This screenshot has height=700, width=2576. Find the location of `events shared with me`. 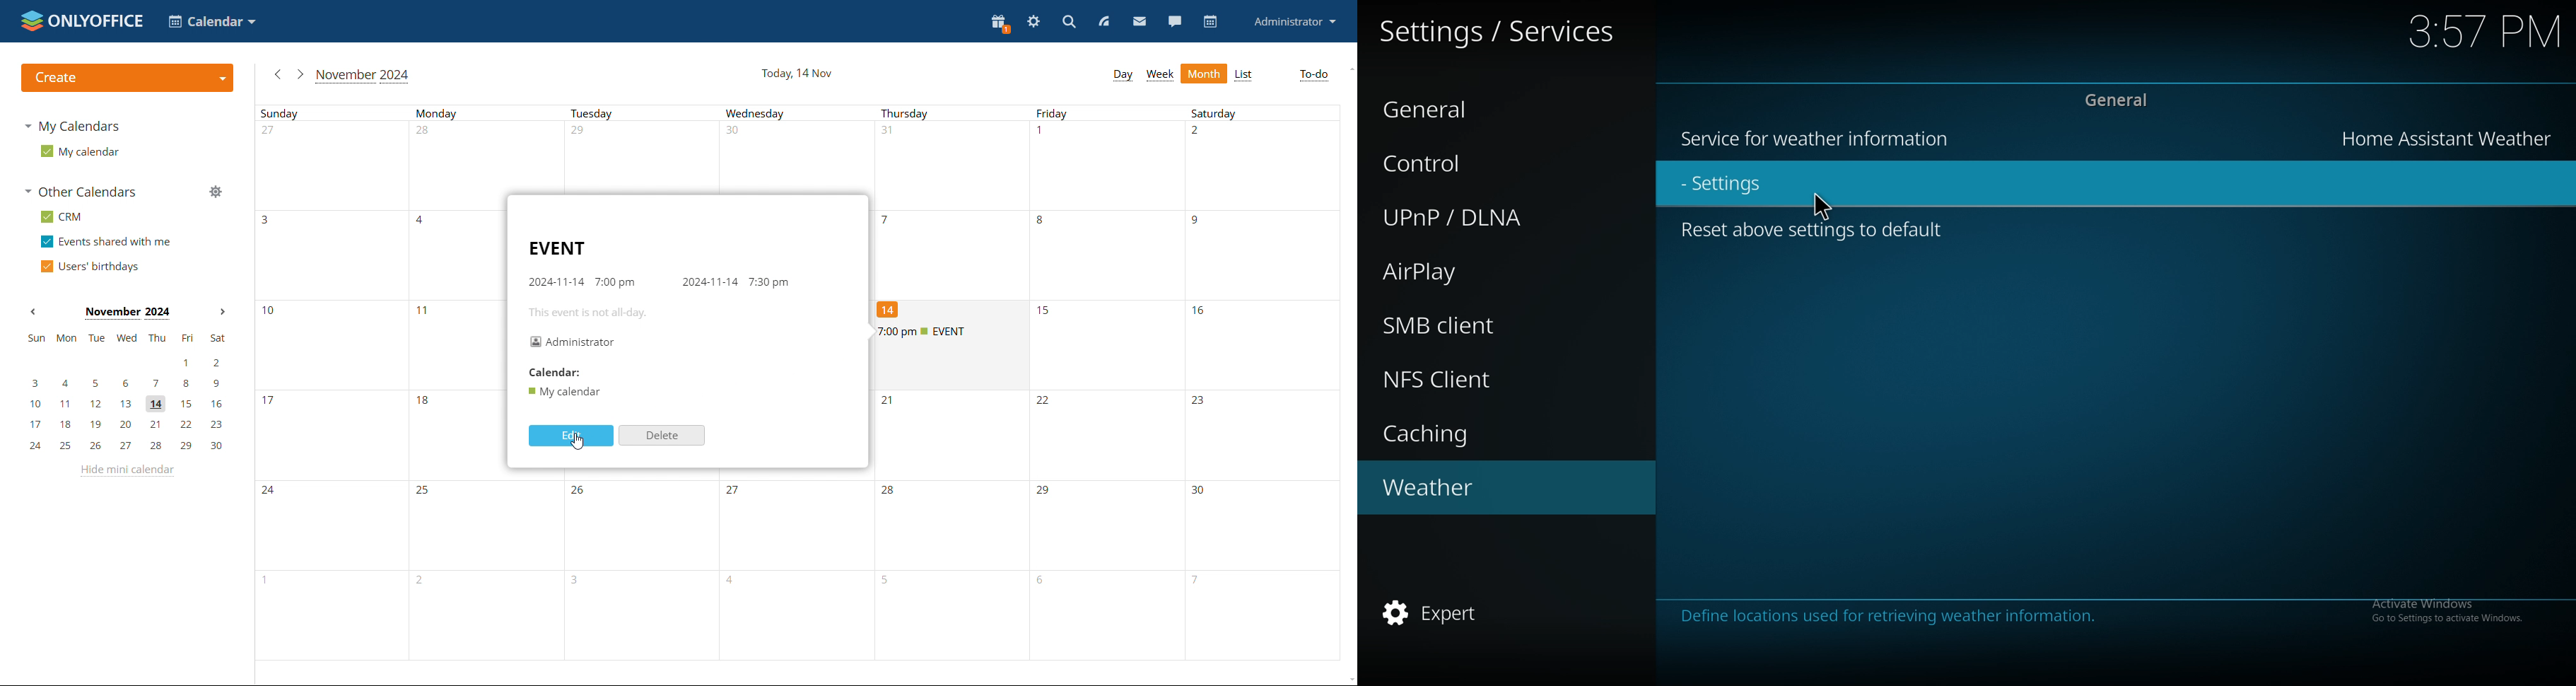

events shared with me is located at coordinates (105, 242).